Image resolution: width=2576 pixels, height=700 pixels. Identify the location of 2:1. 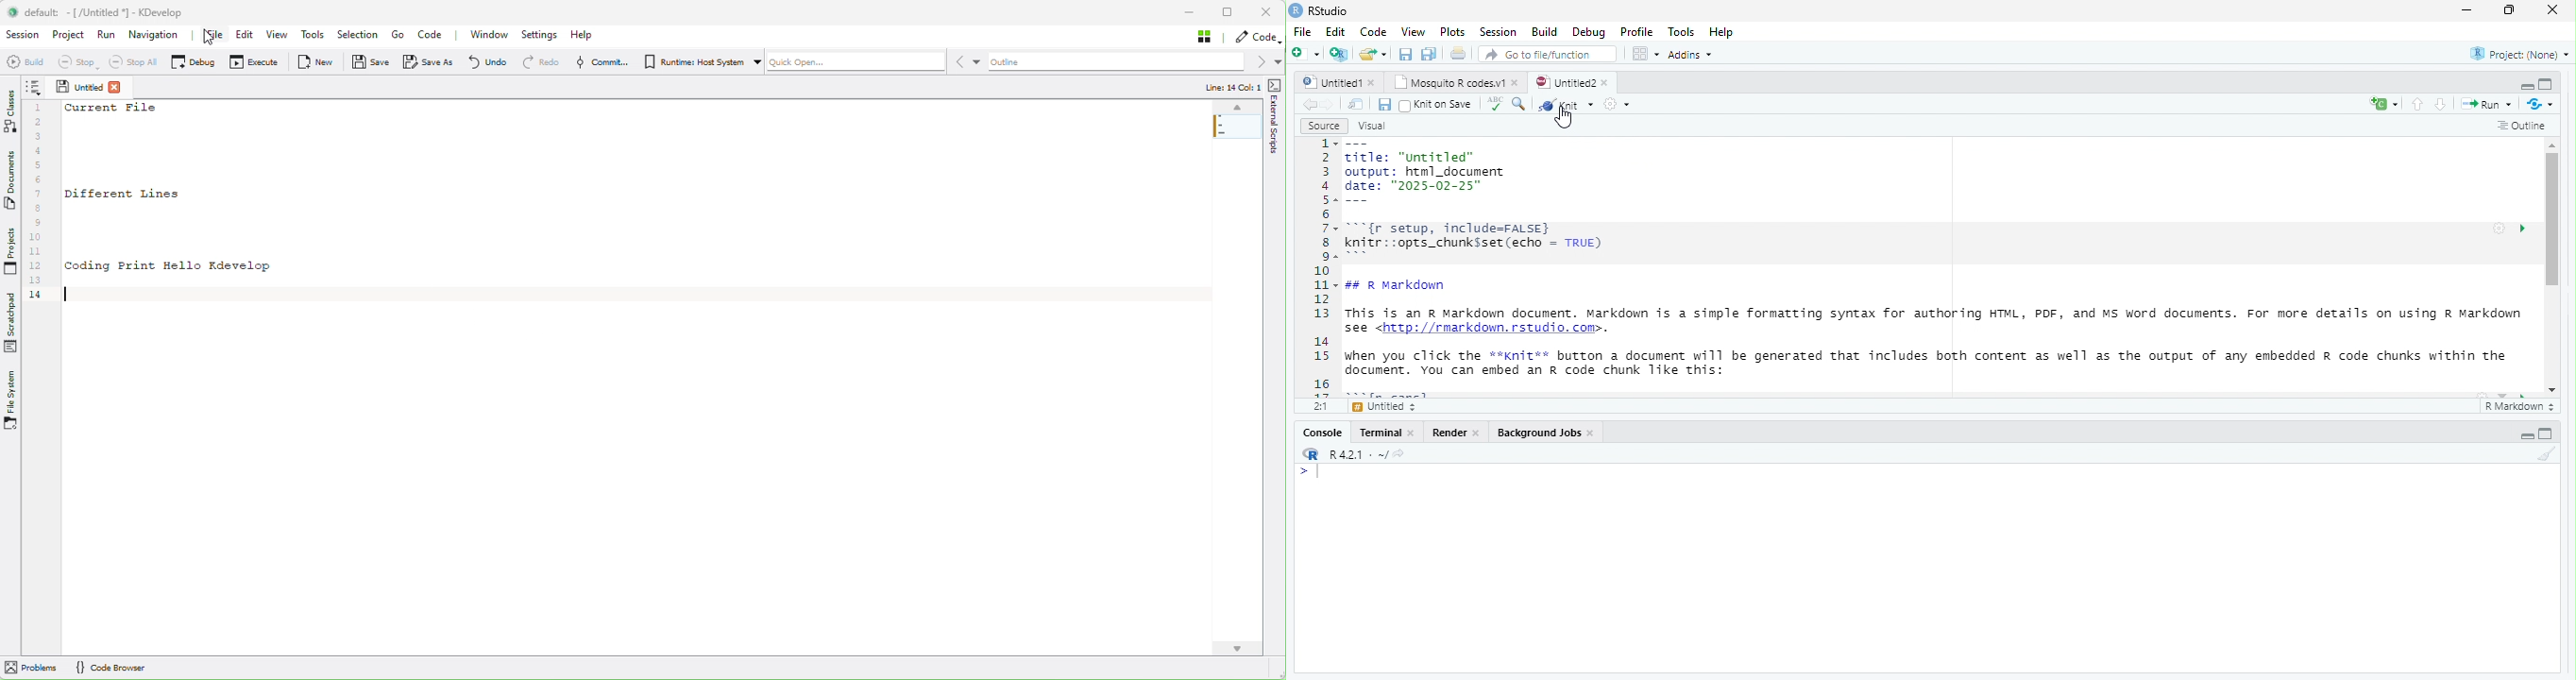
(1322, 405).